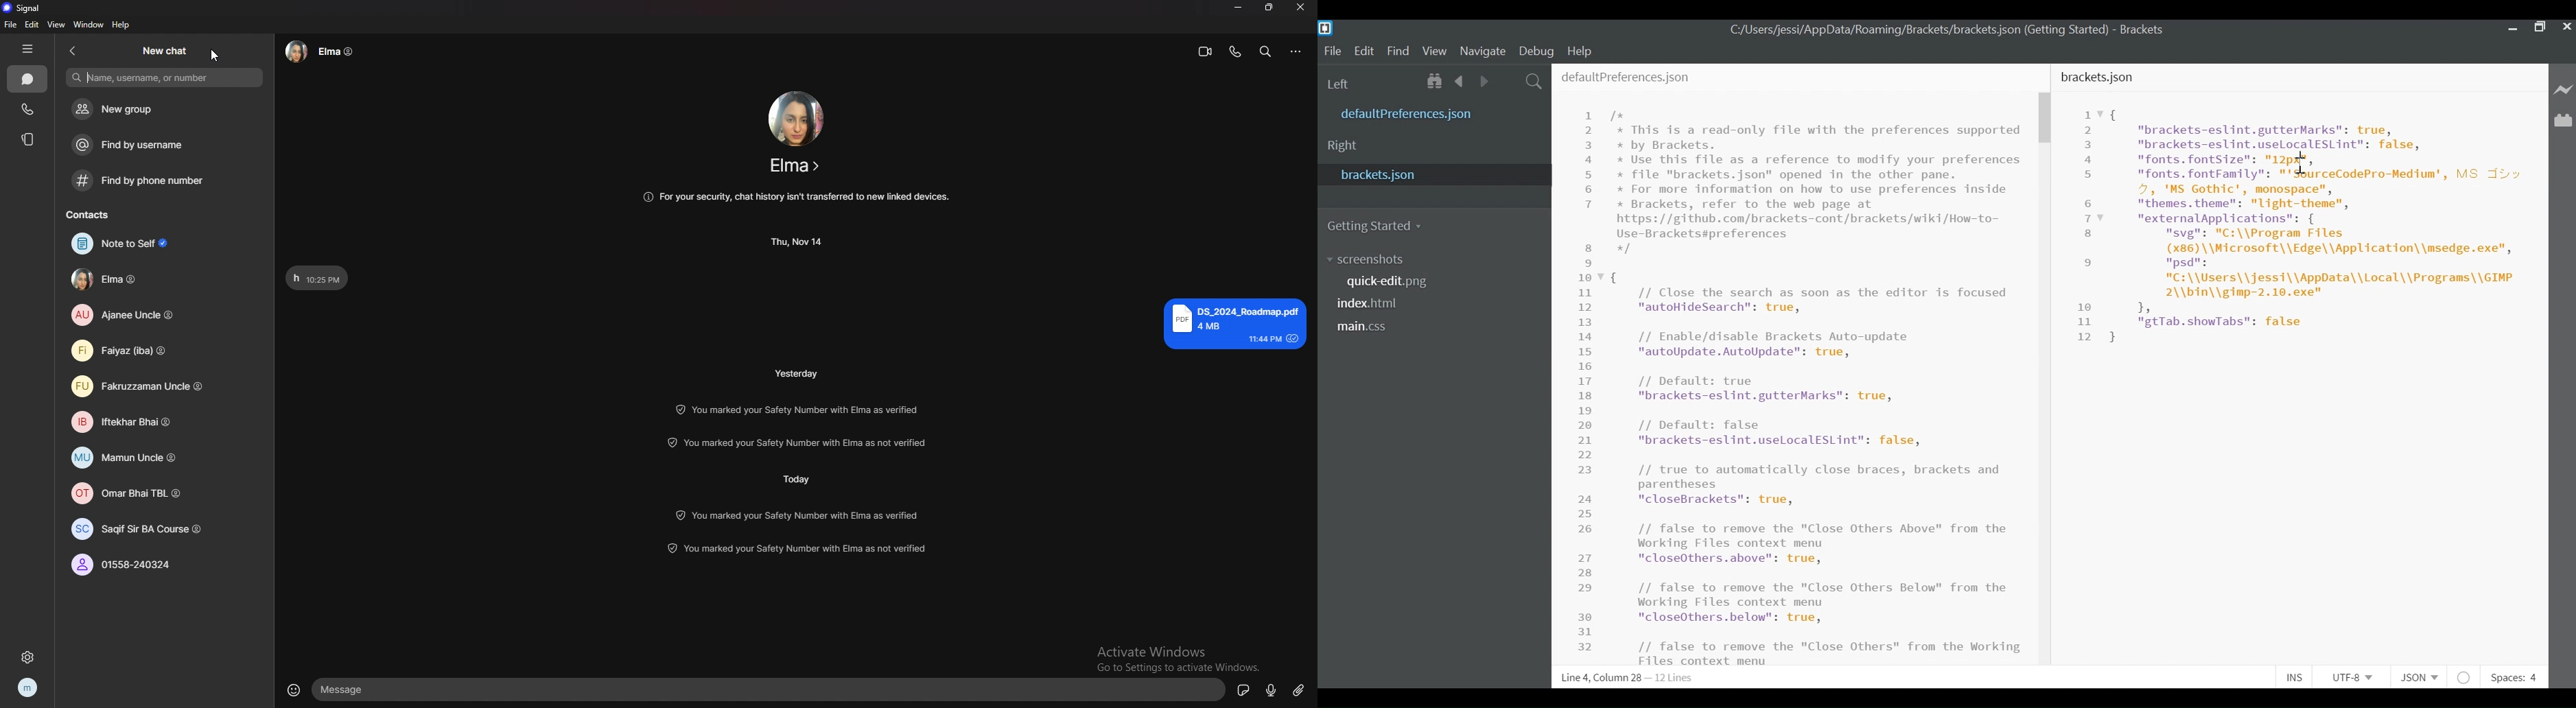 The width and height of the screenshot is (2576, 728). I want to click on close, so click(1302, 7).